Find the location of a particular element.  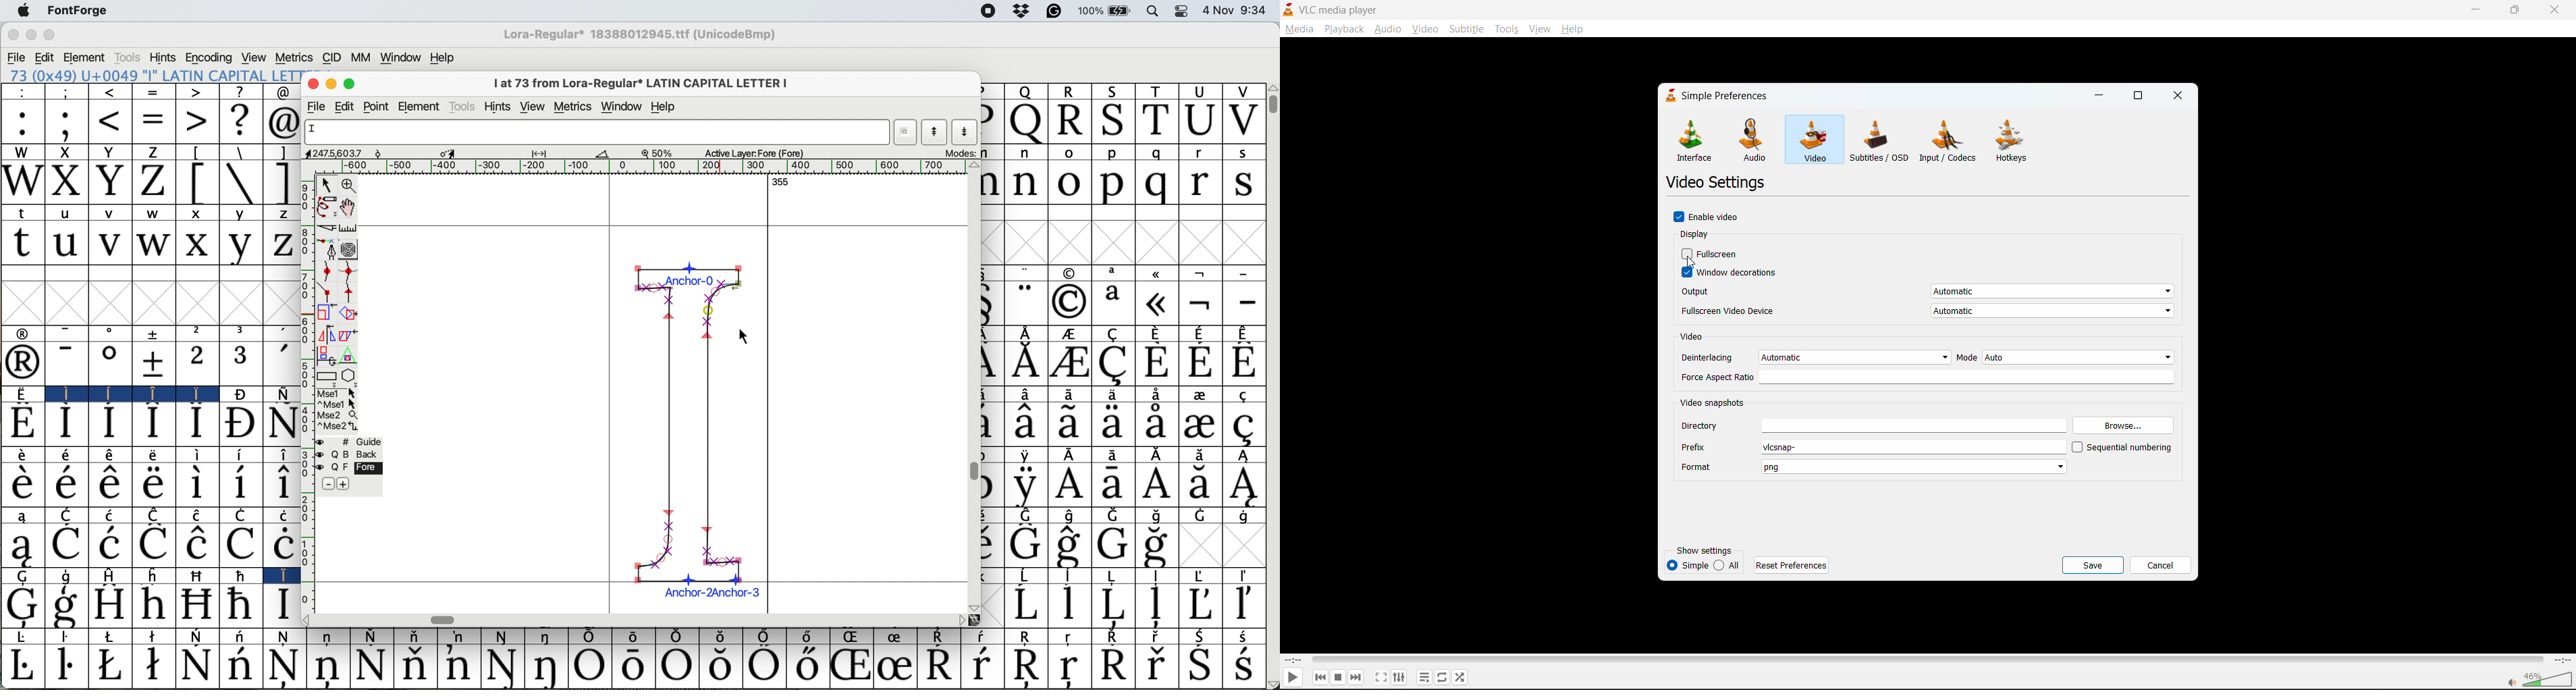

video snapshots is located at coordinates (1714, 403).